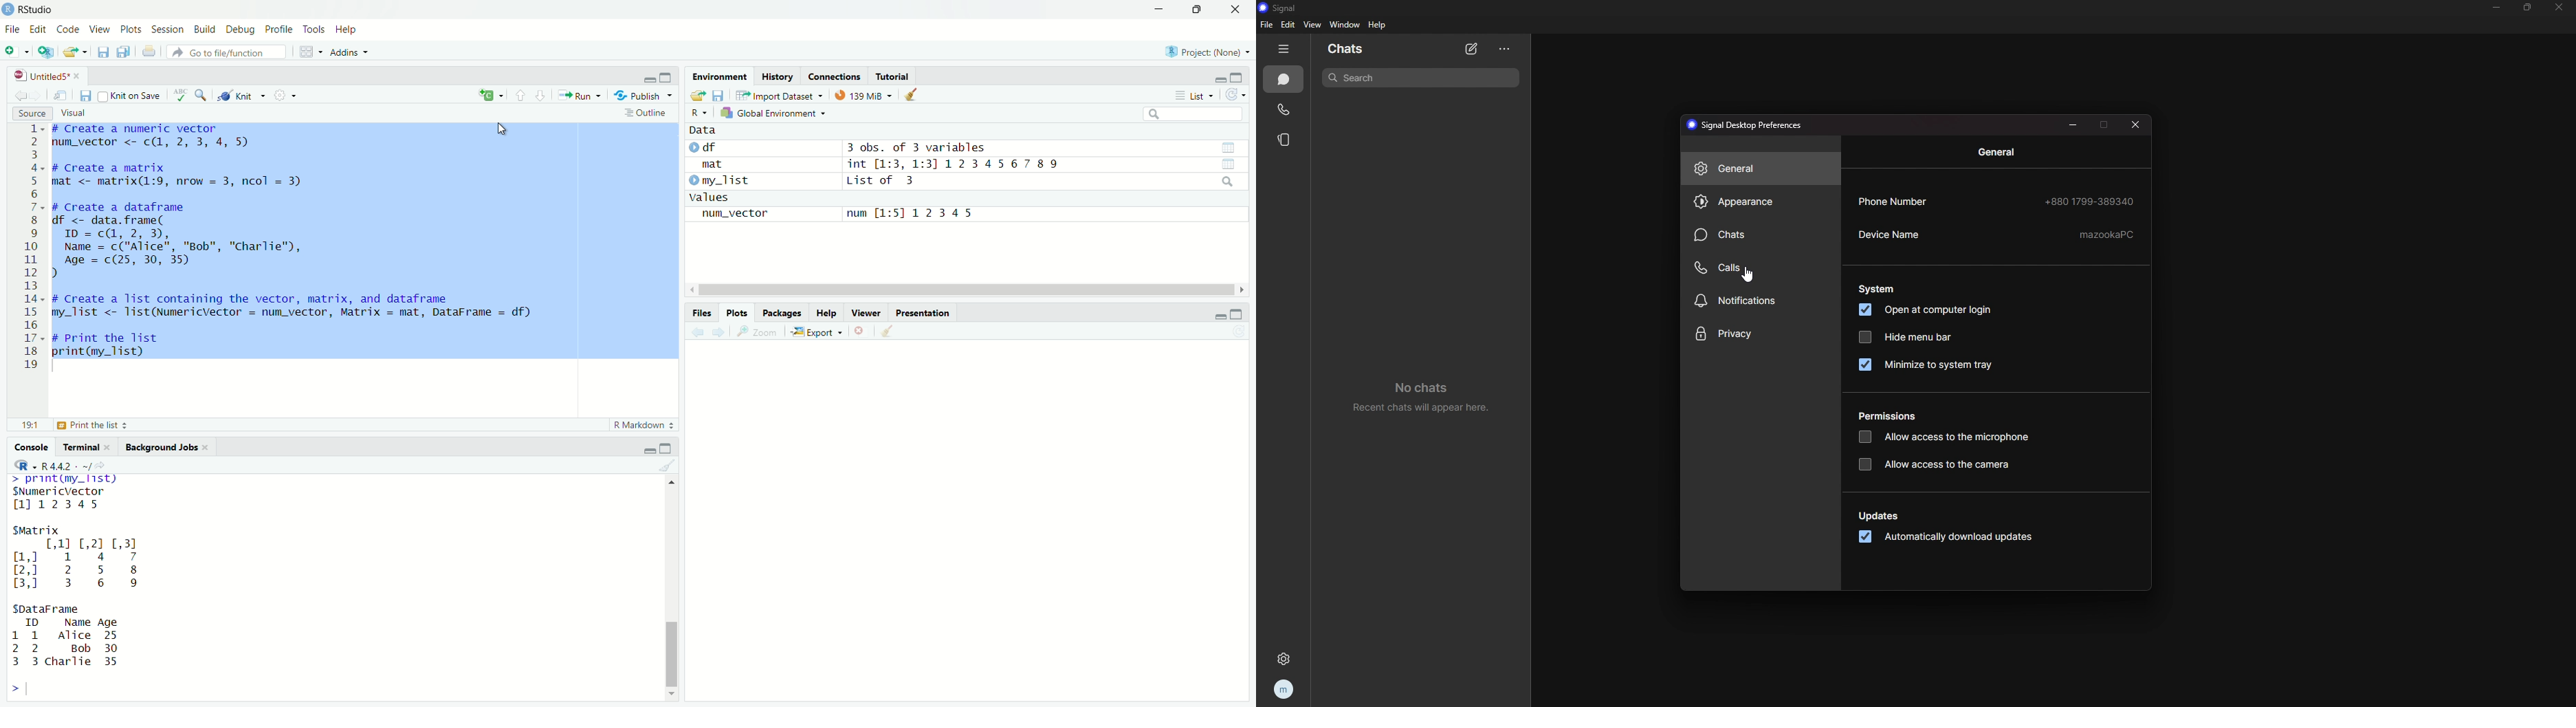  What do you see at coordinates (25, 112) in the screenshot?
I see `Source.` at bounding box center [25, 112].